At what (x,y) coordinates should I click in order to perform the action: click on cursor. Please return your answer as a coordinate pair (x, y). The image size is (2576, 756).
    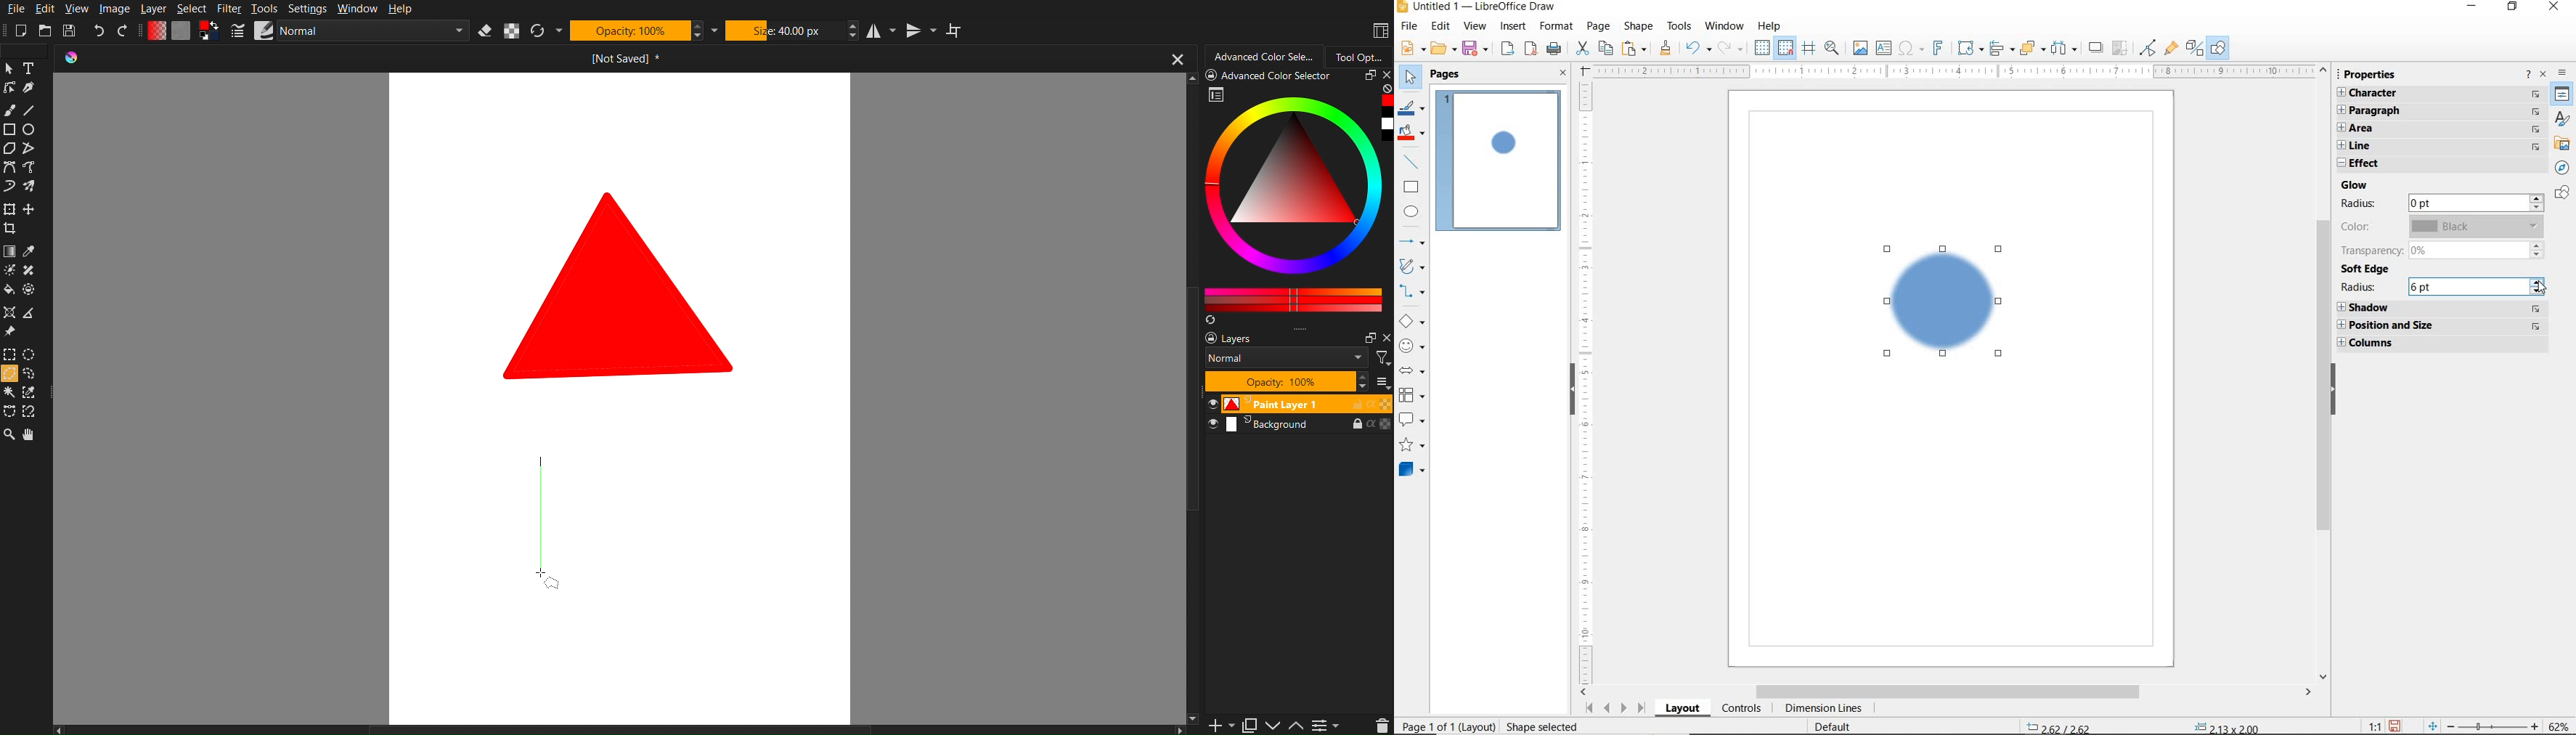
    Looking at the image, I should click on (2543, 291).